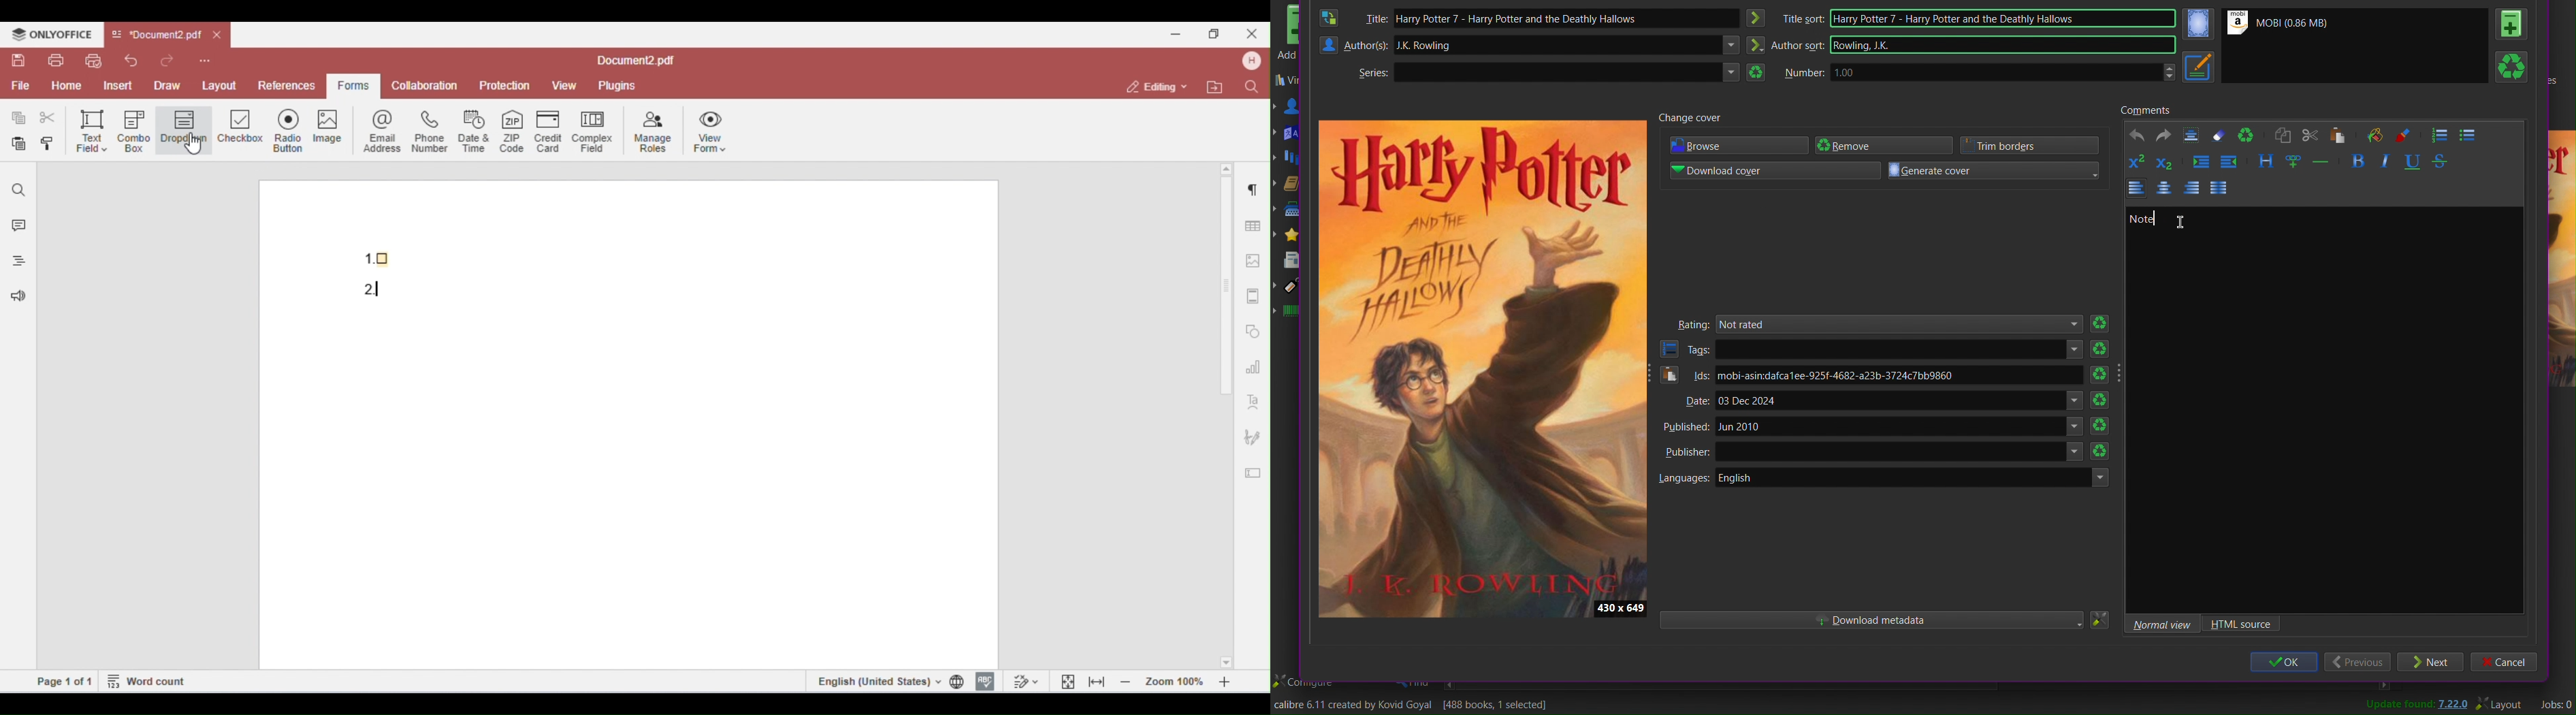 The height and width of the screenshot is (728, 2576). What do you see at coordinates (2032, 145) in the screenshot?
I see `Trim borders` at bounding box center [2032, 145].